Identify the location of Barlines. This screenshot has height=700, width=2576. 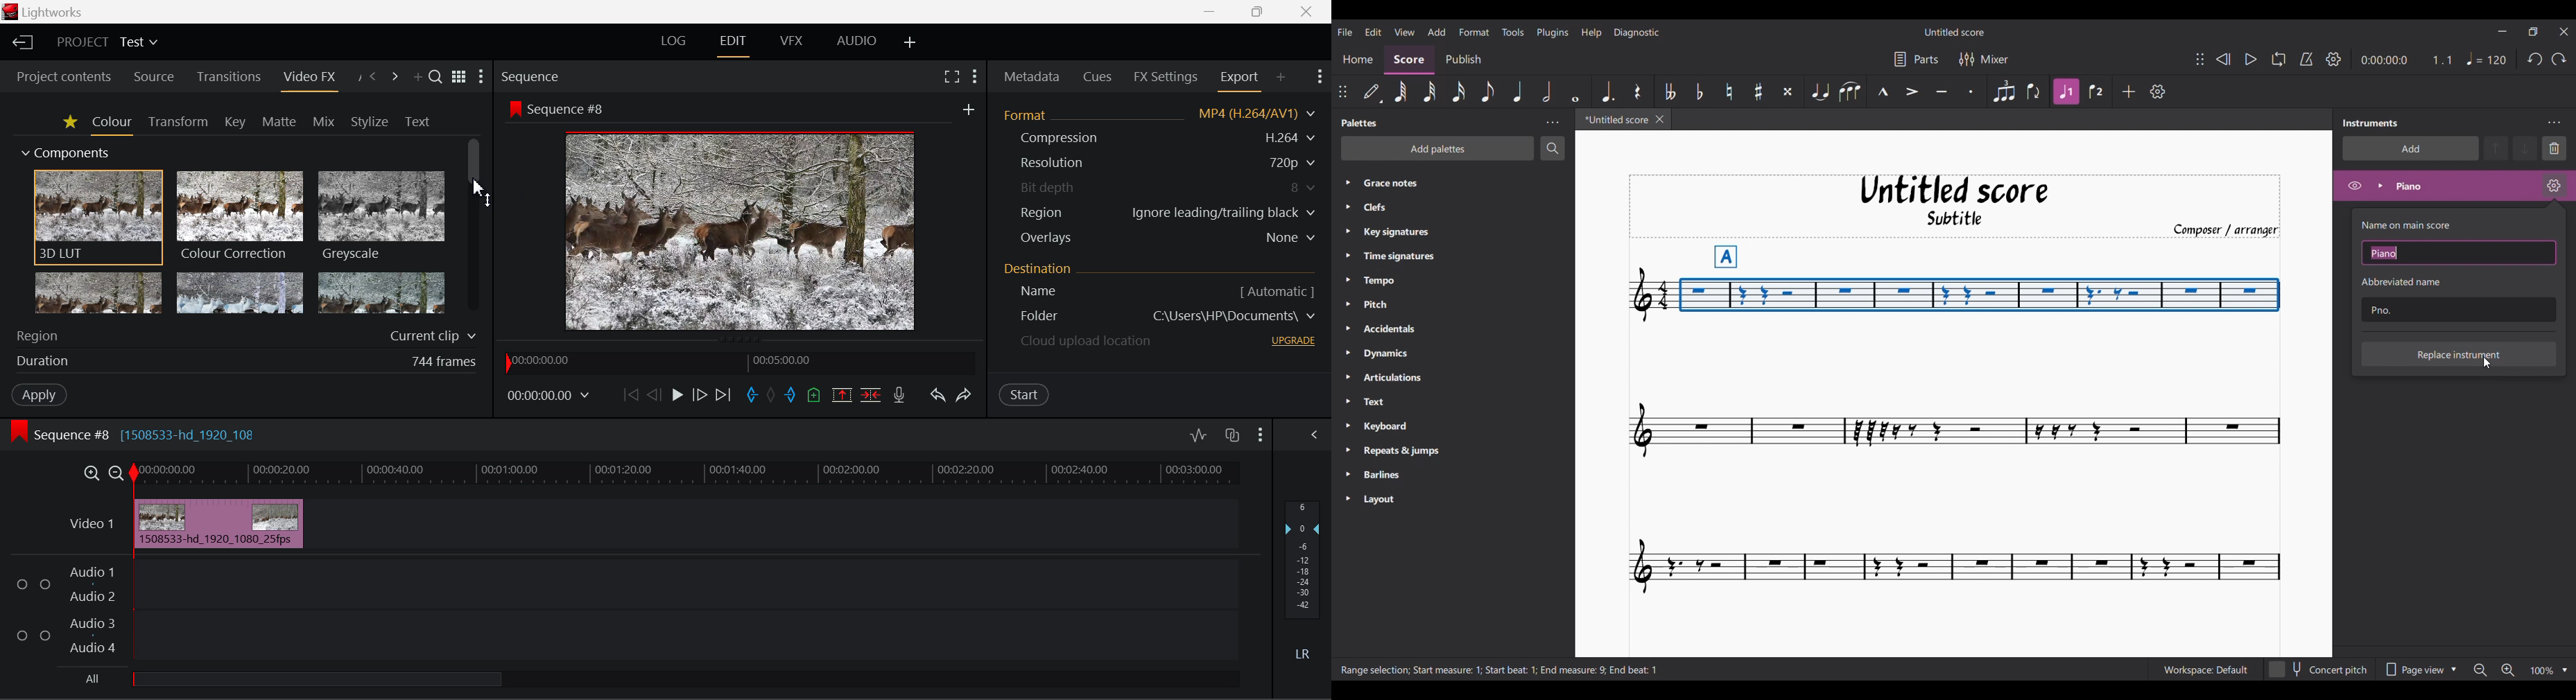
(1401, 476).